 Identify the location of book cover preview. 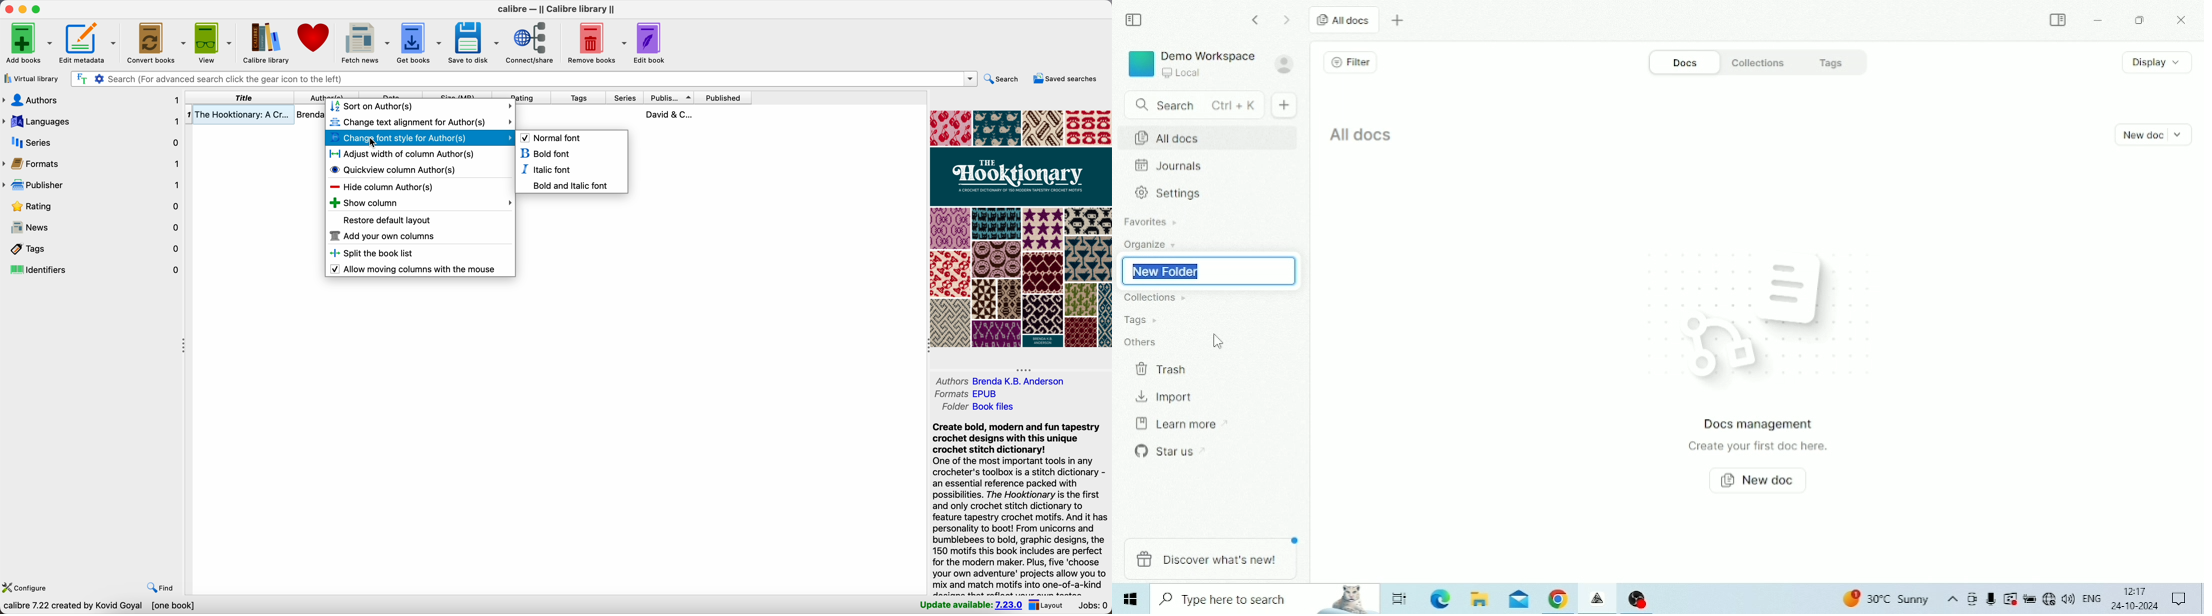
(1021, 230).